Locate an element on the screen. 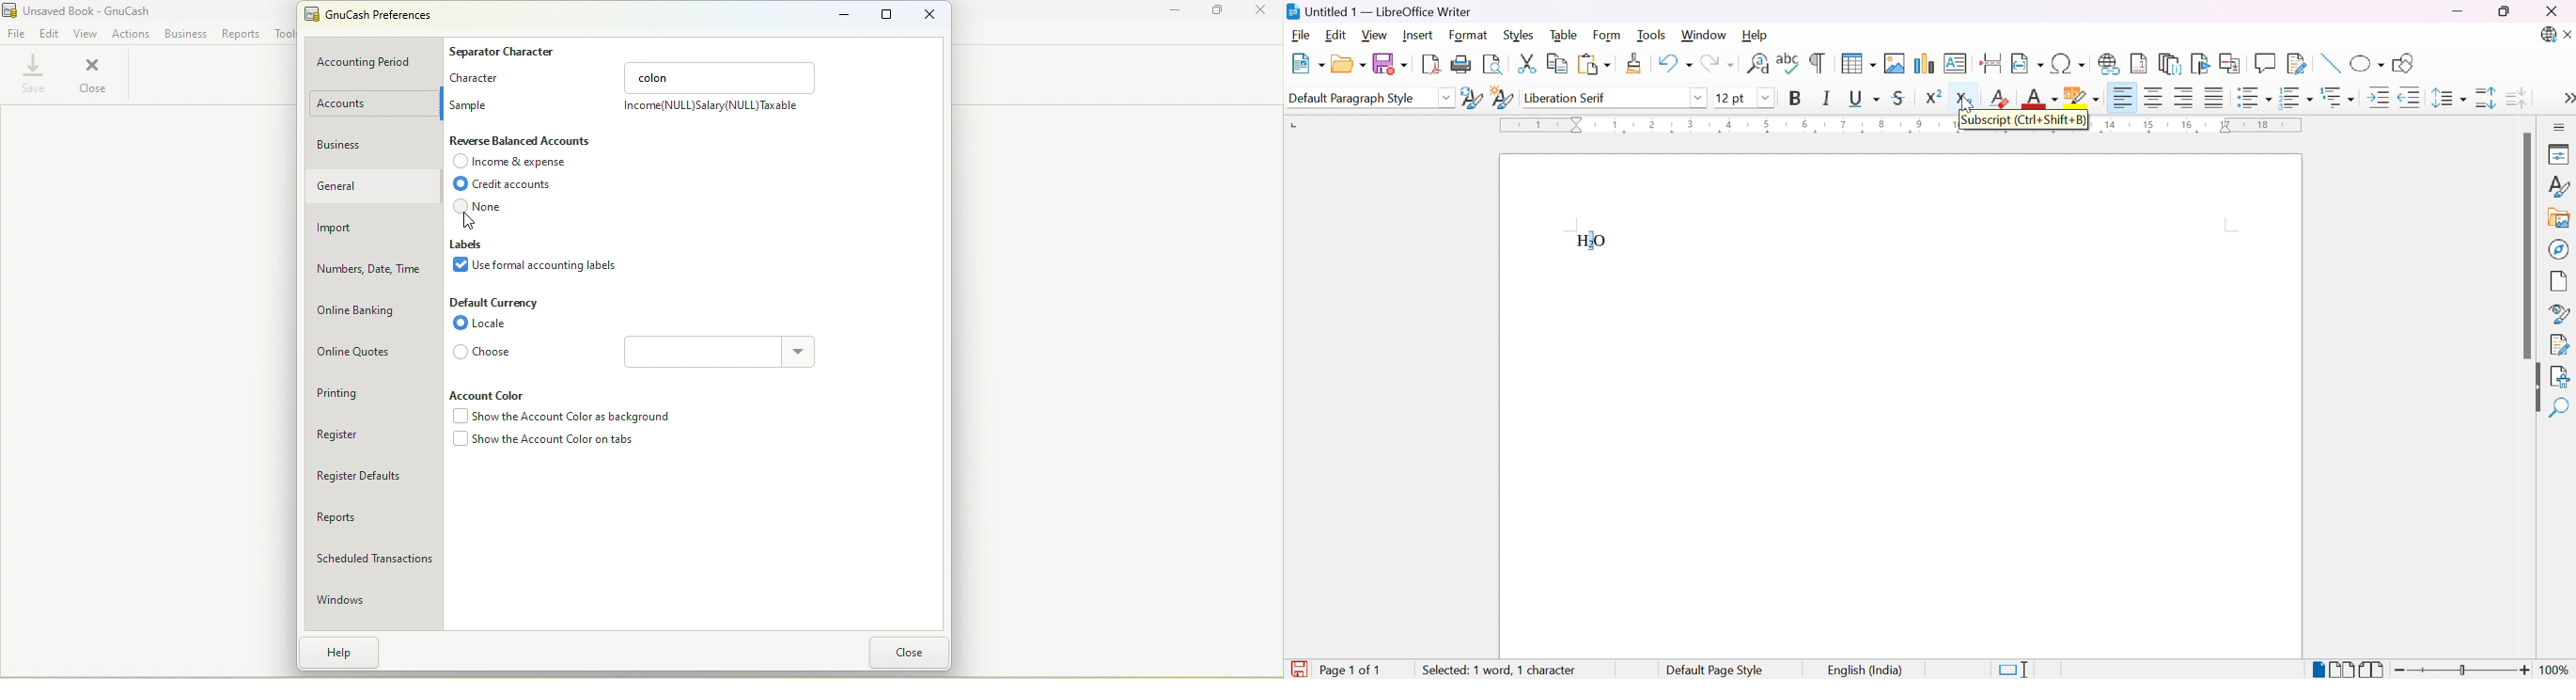 Image resolution: width=2576 pixels, height=700 pixels. Set line spacing is located at coordinates (2446, 98).